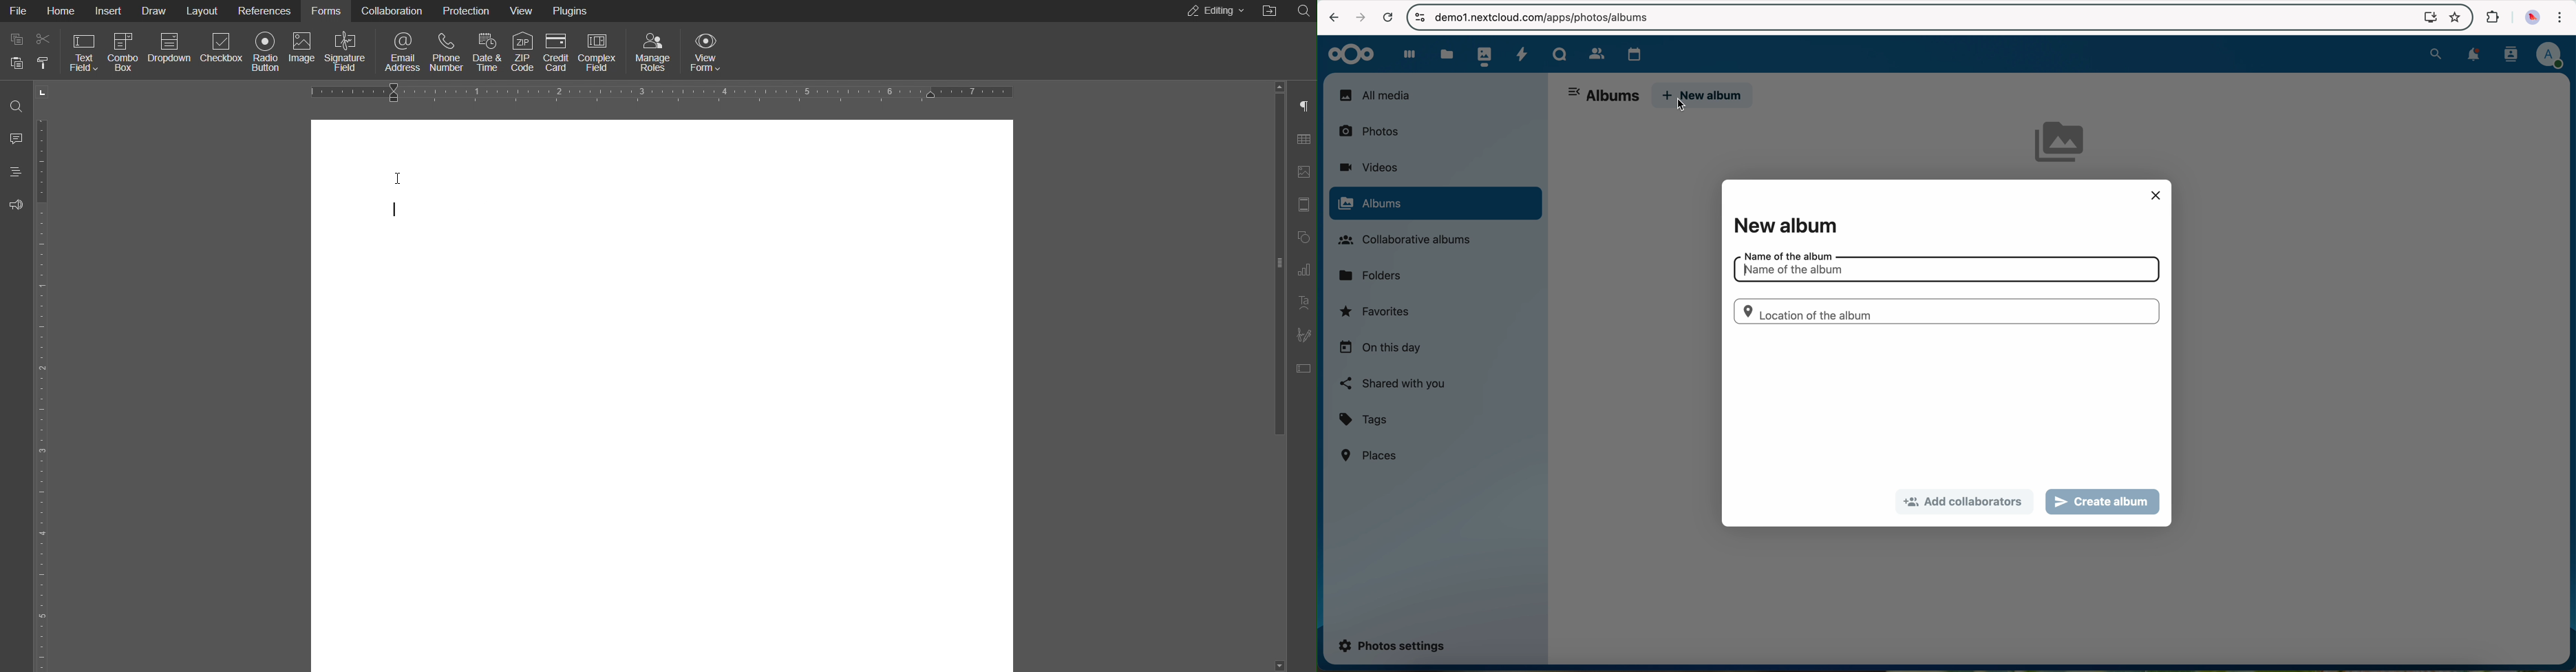 The image size is (2576, 672). I want to click on on this day, so click(1380, 348).